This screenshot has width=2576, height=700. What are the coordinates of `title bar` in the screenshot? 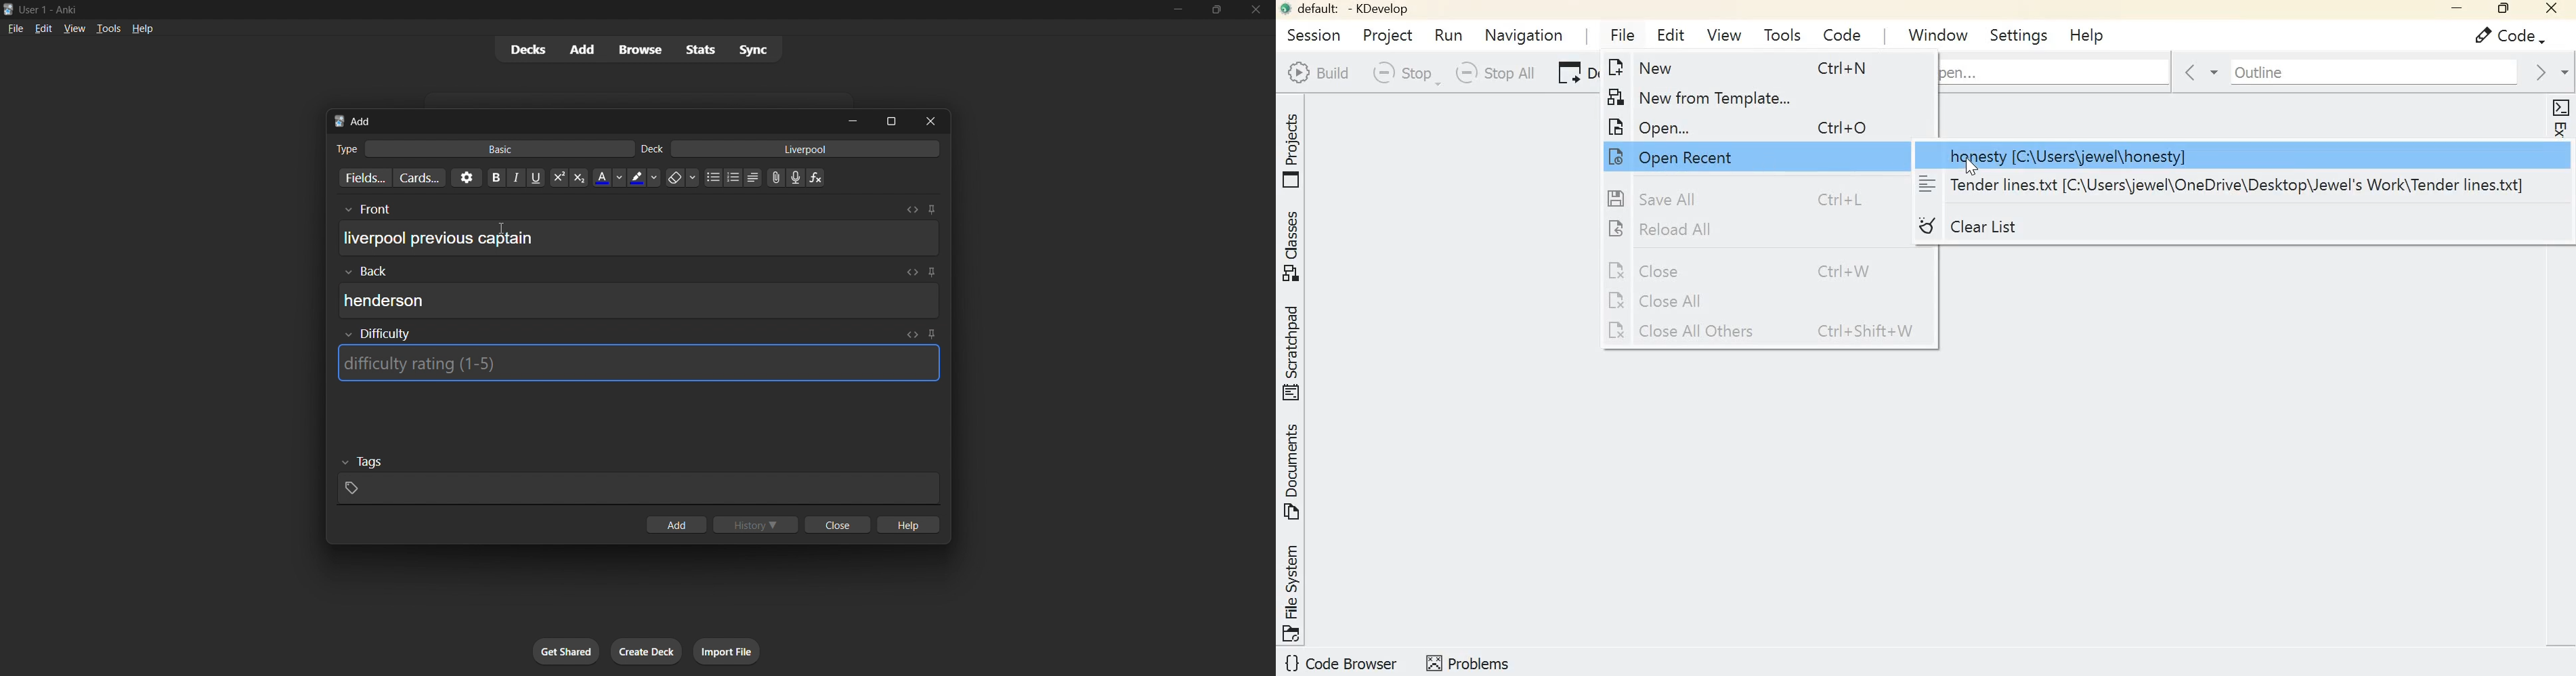 It's located at (575, 8).